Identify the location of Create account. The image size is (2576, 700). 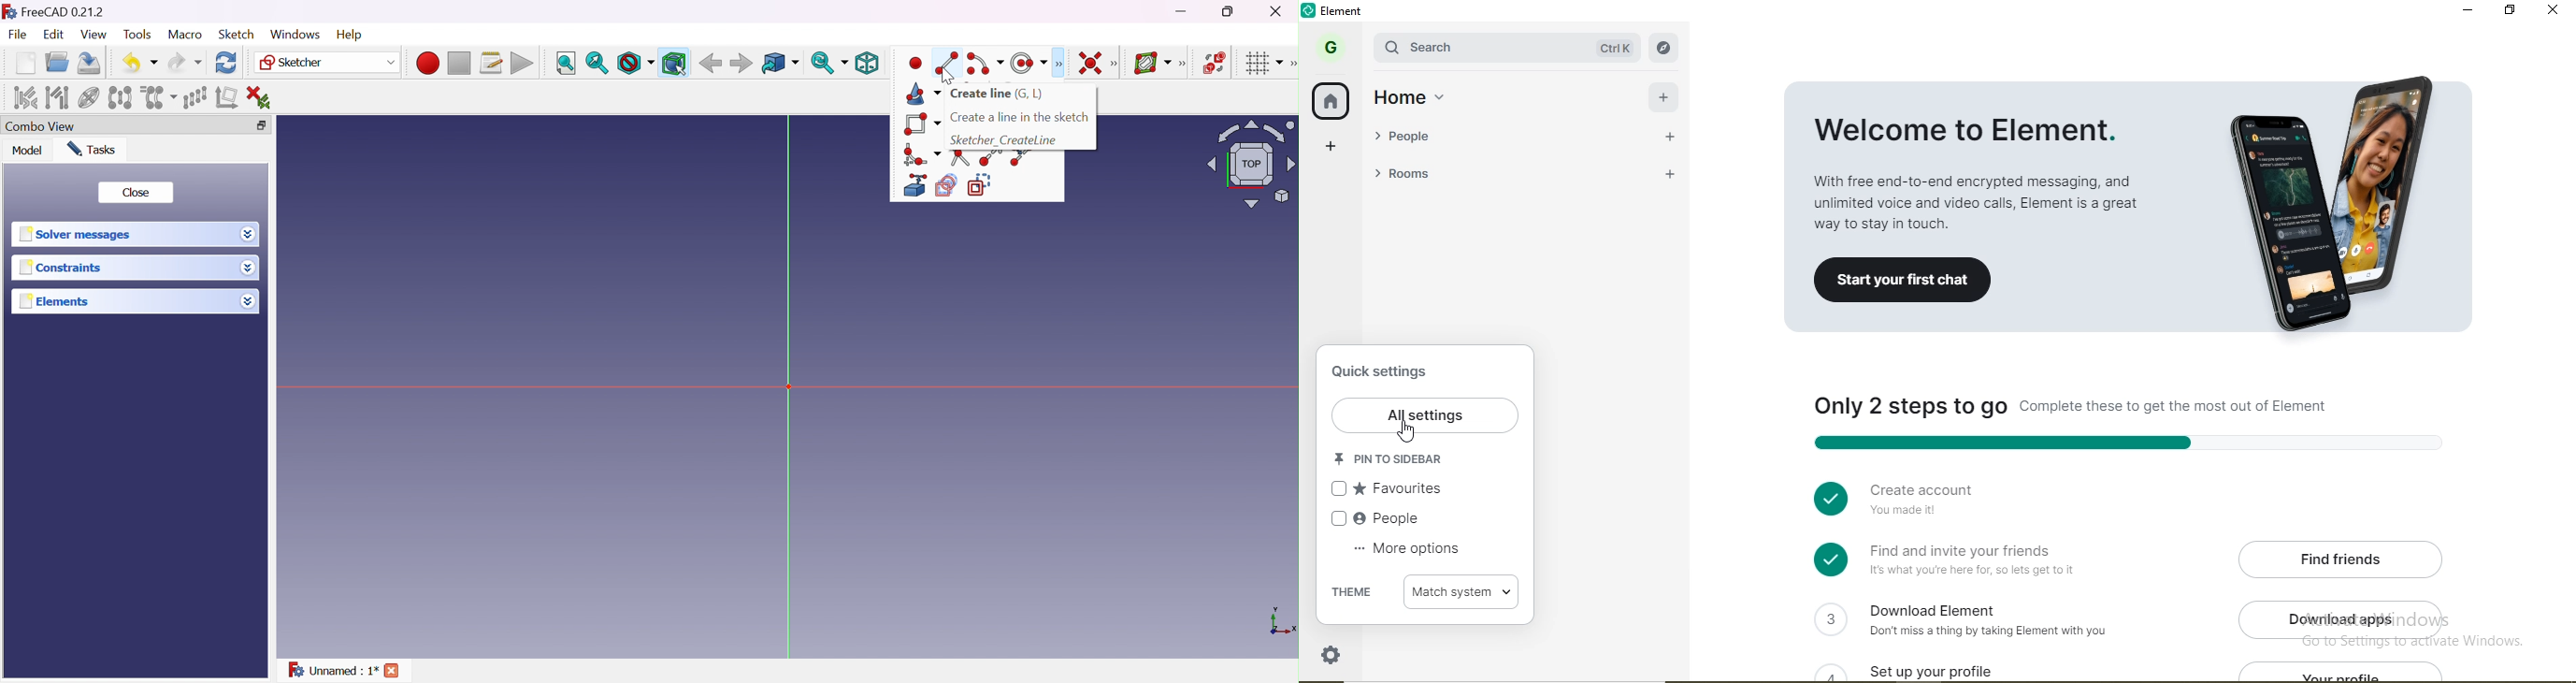
(1967, 503).